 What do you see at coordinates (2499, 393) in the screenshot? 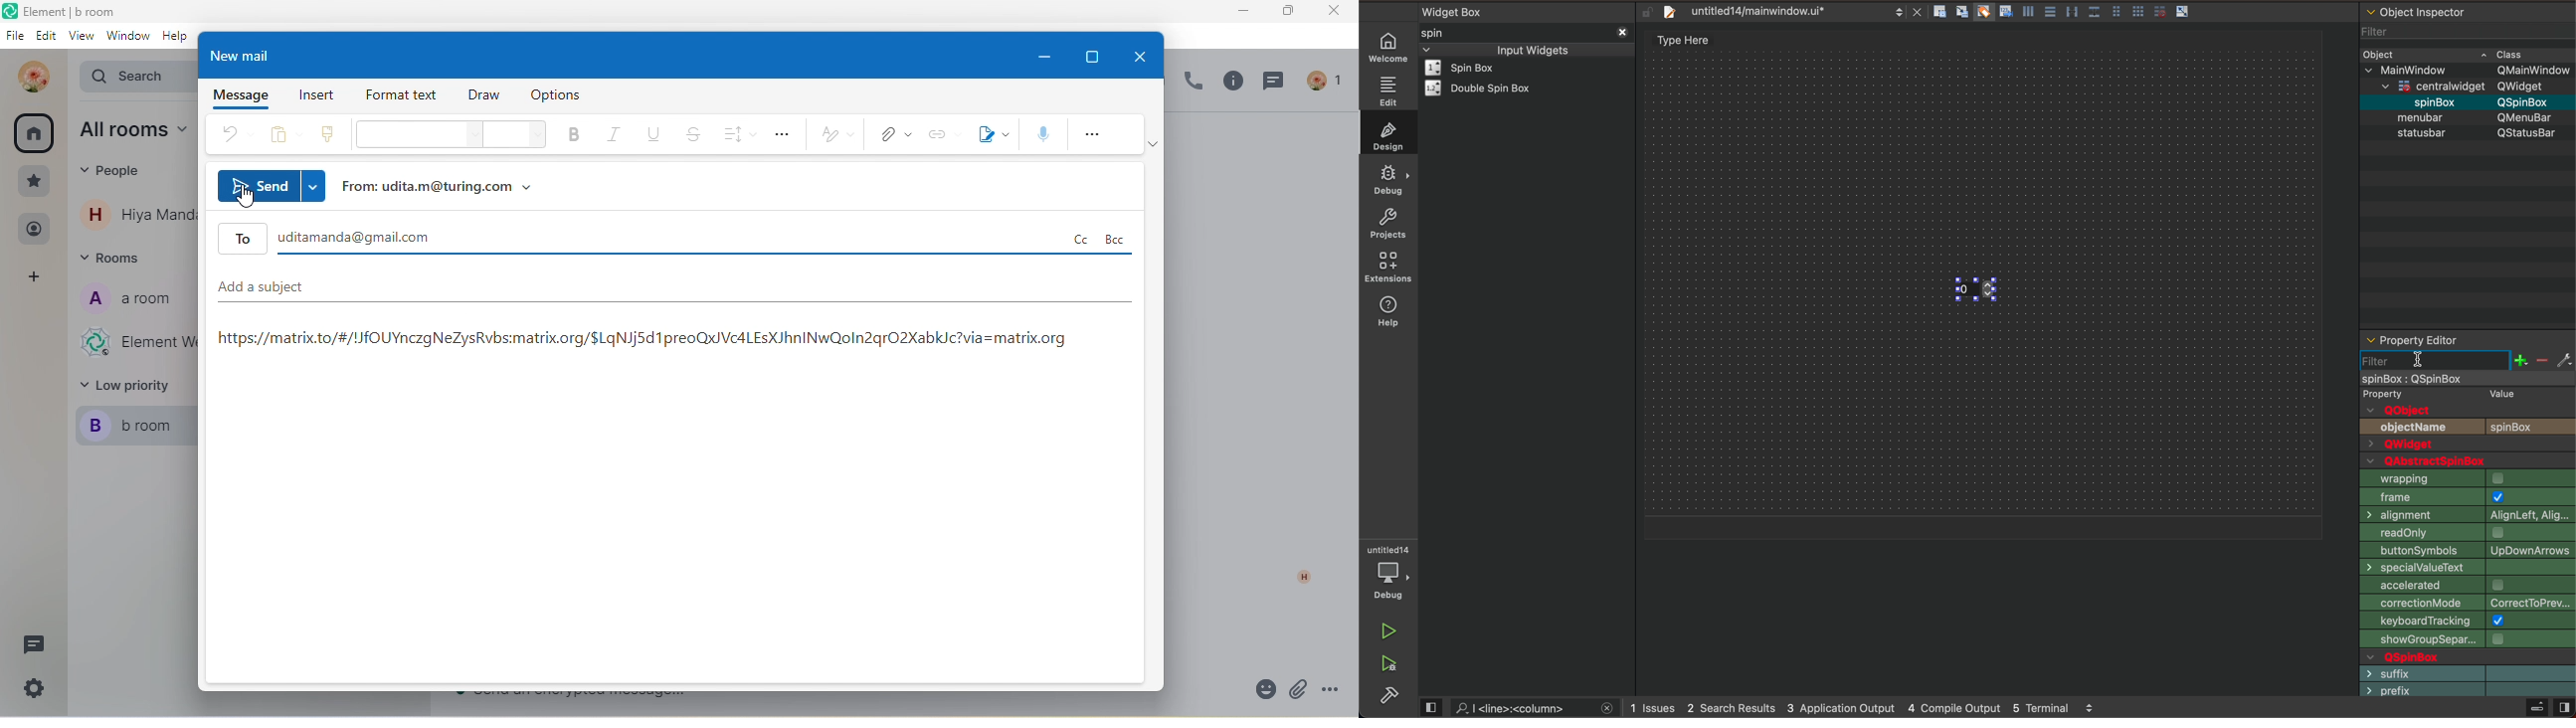
I see `text` at bounding box center [2499, 393].